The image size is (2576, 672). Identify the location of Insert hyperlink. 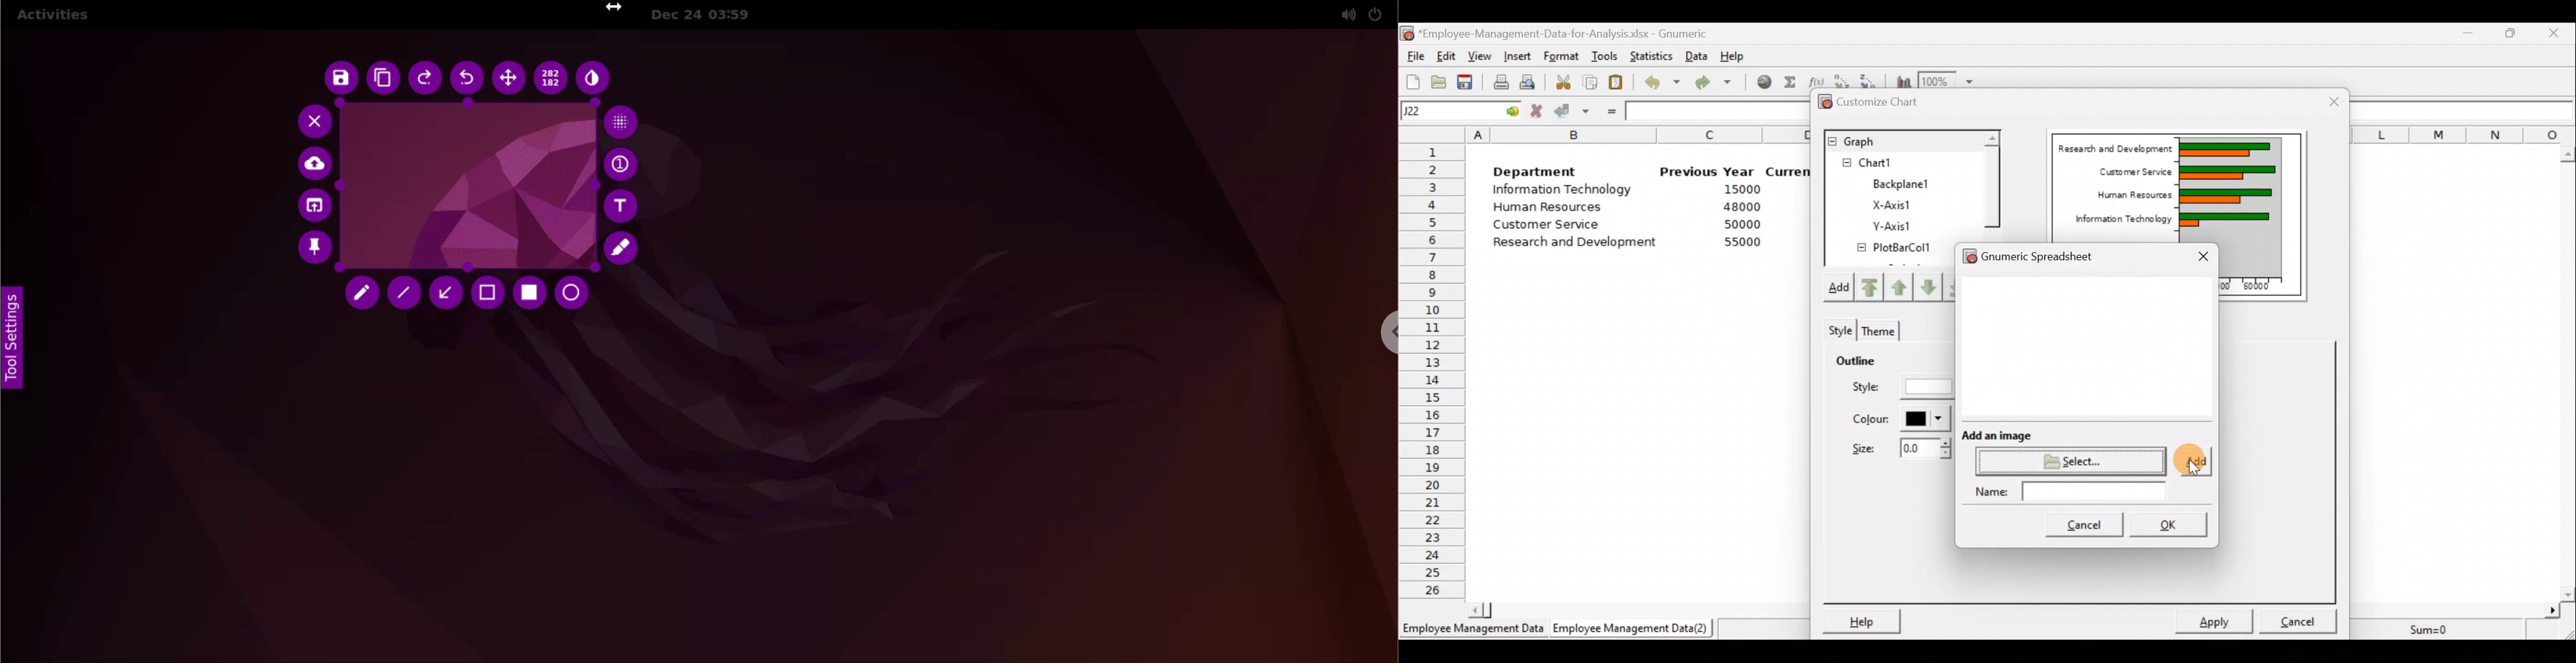
(1763, 84).